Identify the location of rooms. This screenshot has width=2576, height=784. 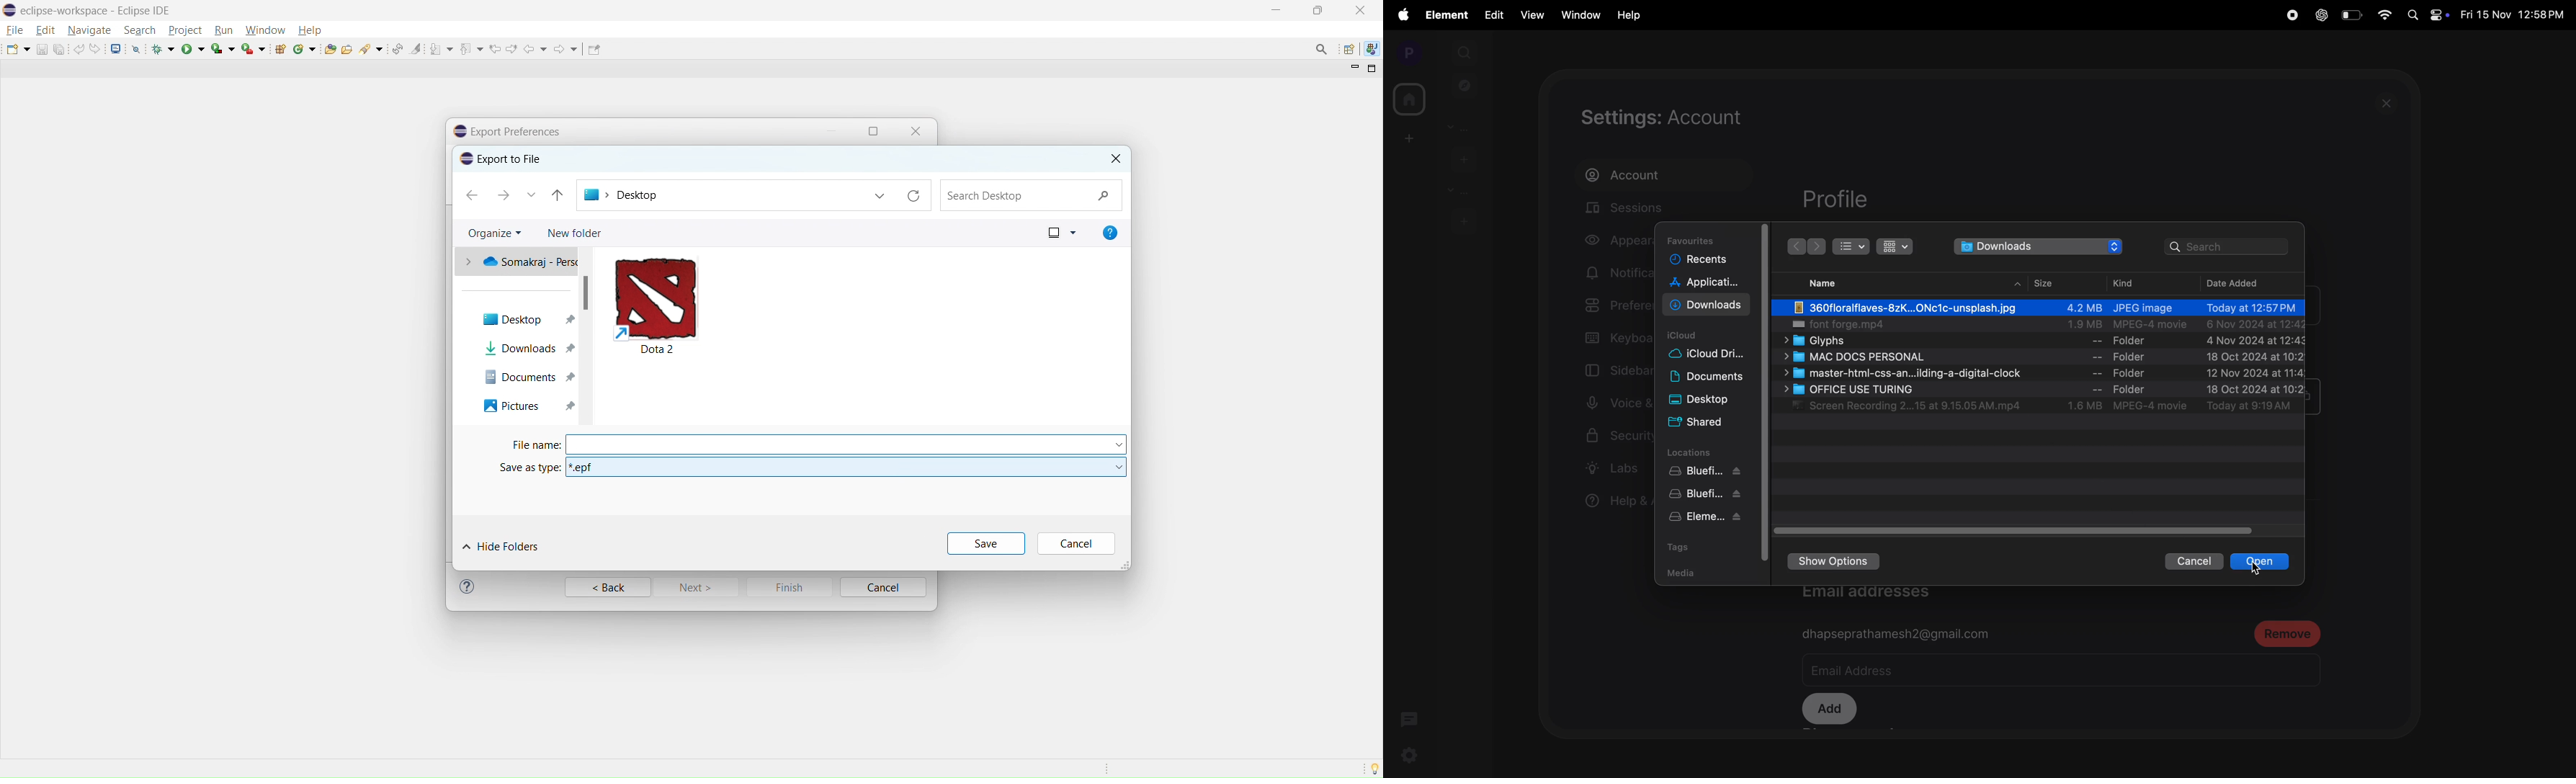
(1456, 191).